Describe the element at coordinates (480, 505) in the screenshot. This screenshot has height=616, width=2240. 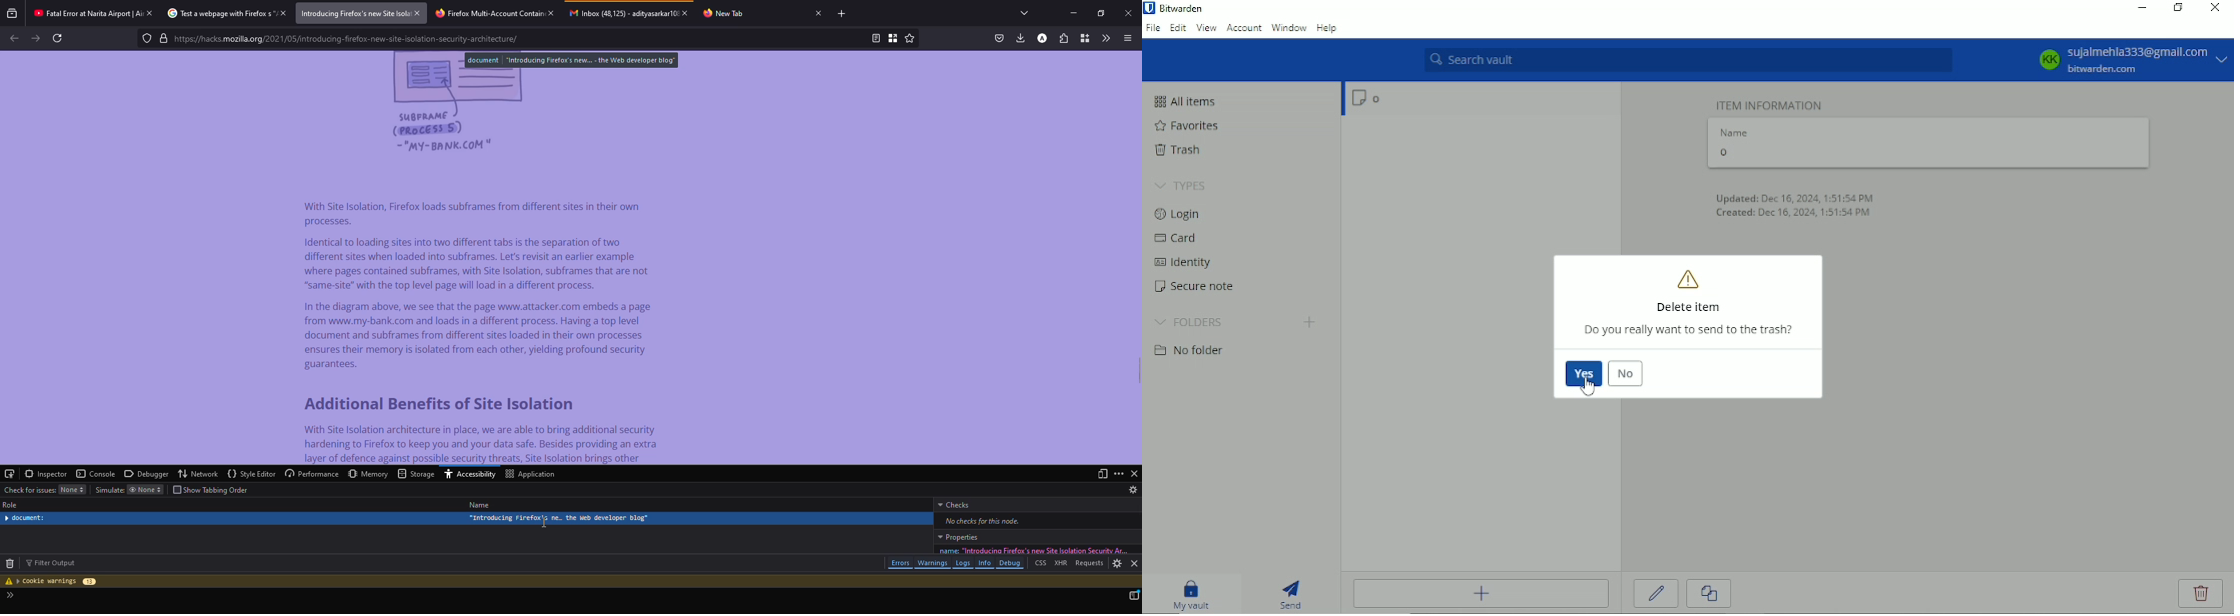
I see `name` at that location.